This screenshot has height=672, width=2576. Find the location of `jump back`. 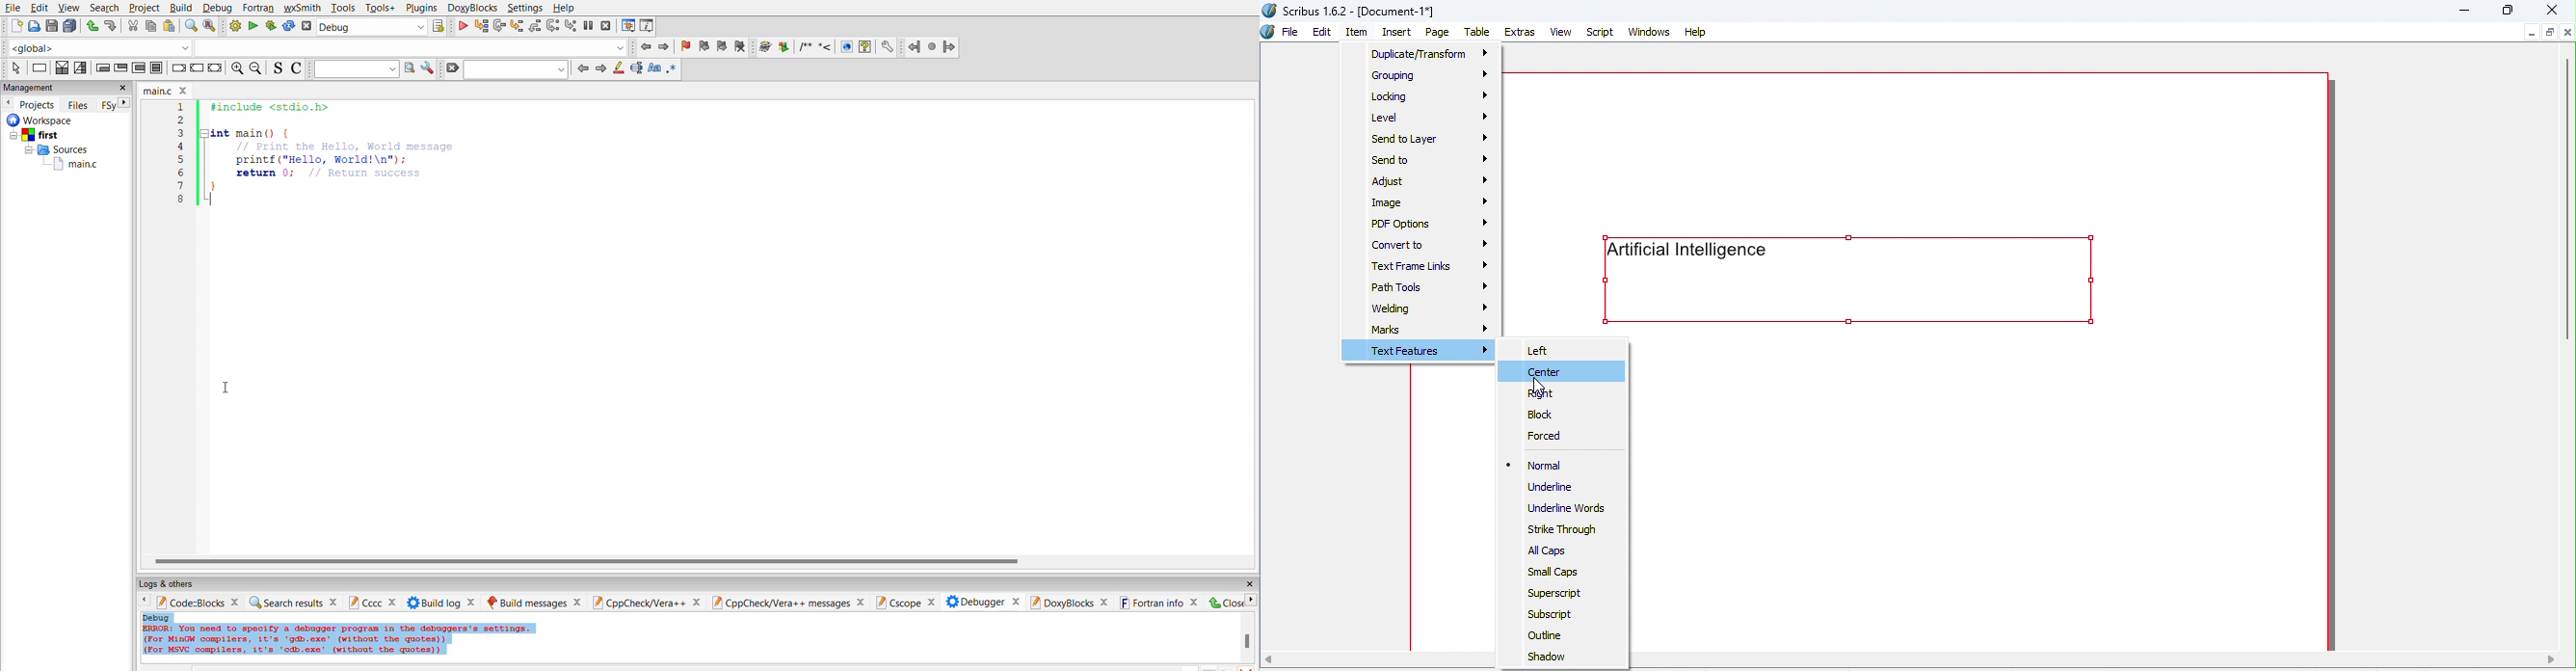

jump back is located at coordinates (648, 47).